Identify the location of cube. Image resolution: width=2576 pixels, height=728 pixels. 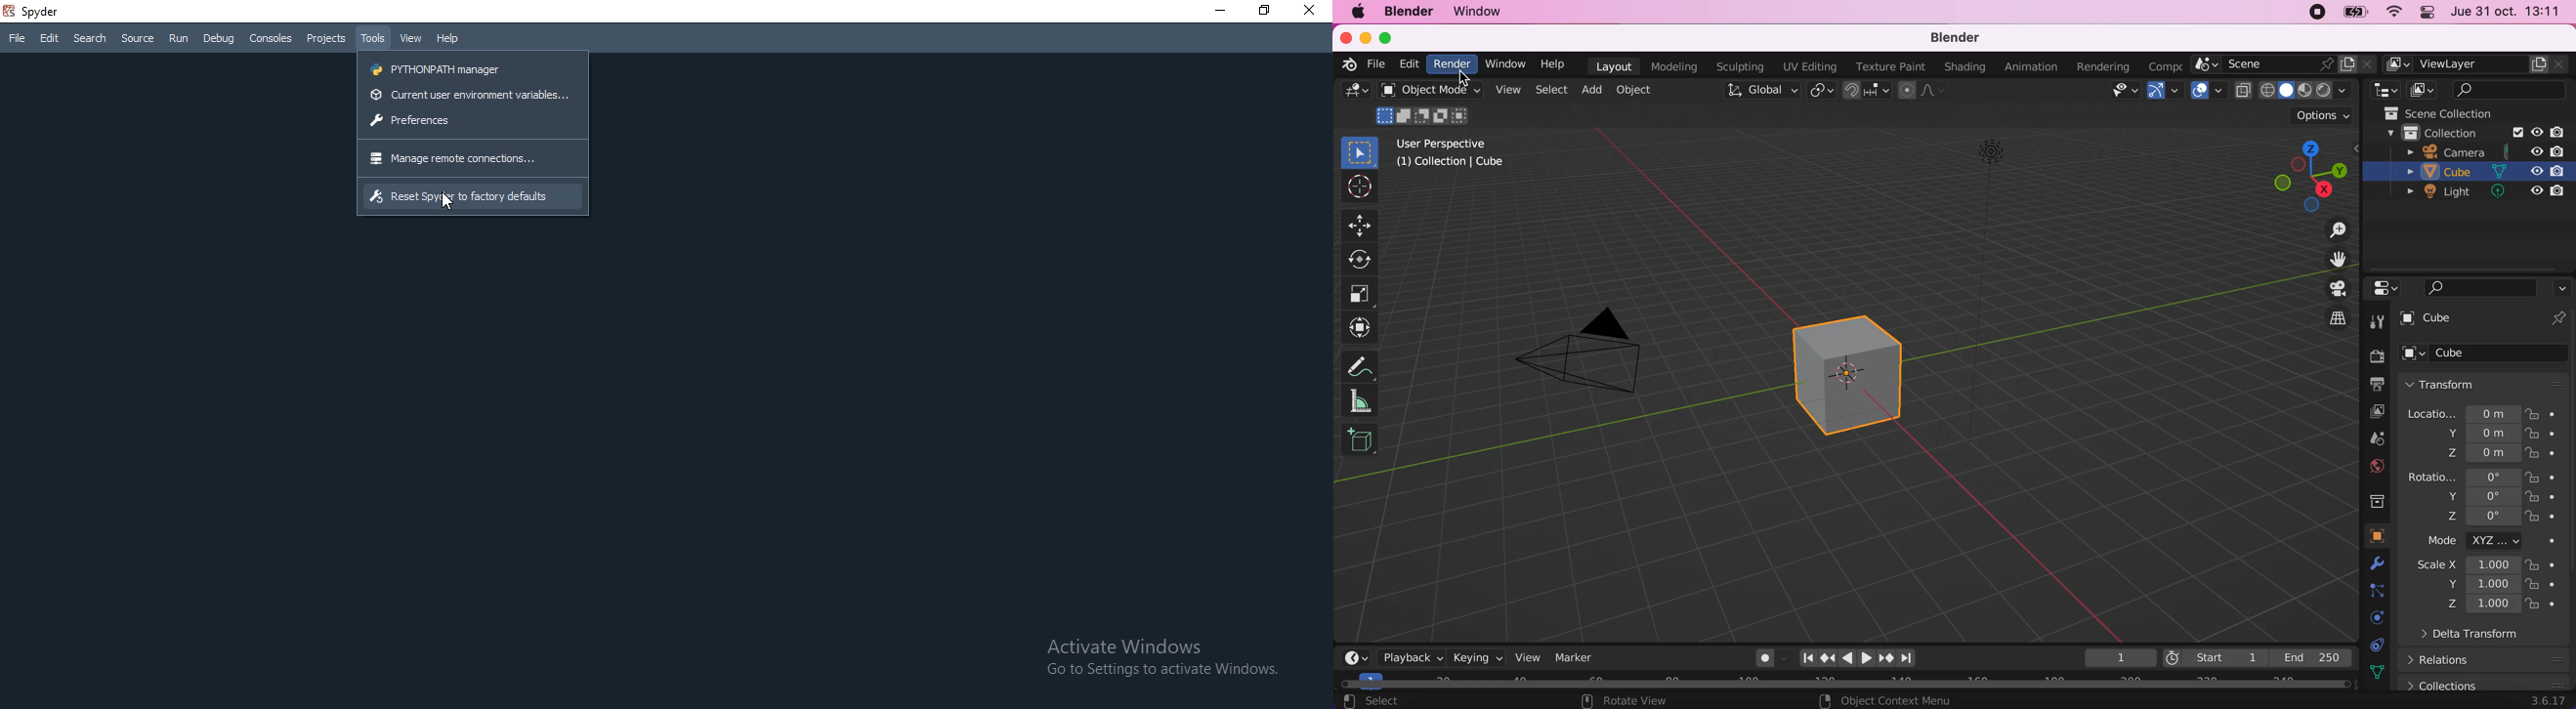
(2487, 319).